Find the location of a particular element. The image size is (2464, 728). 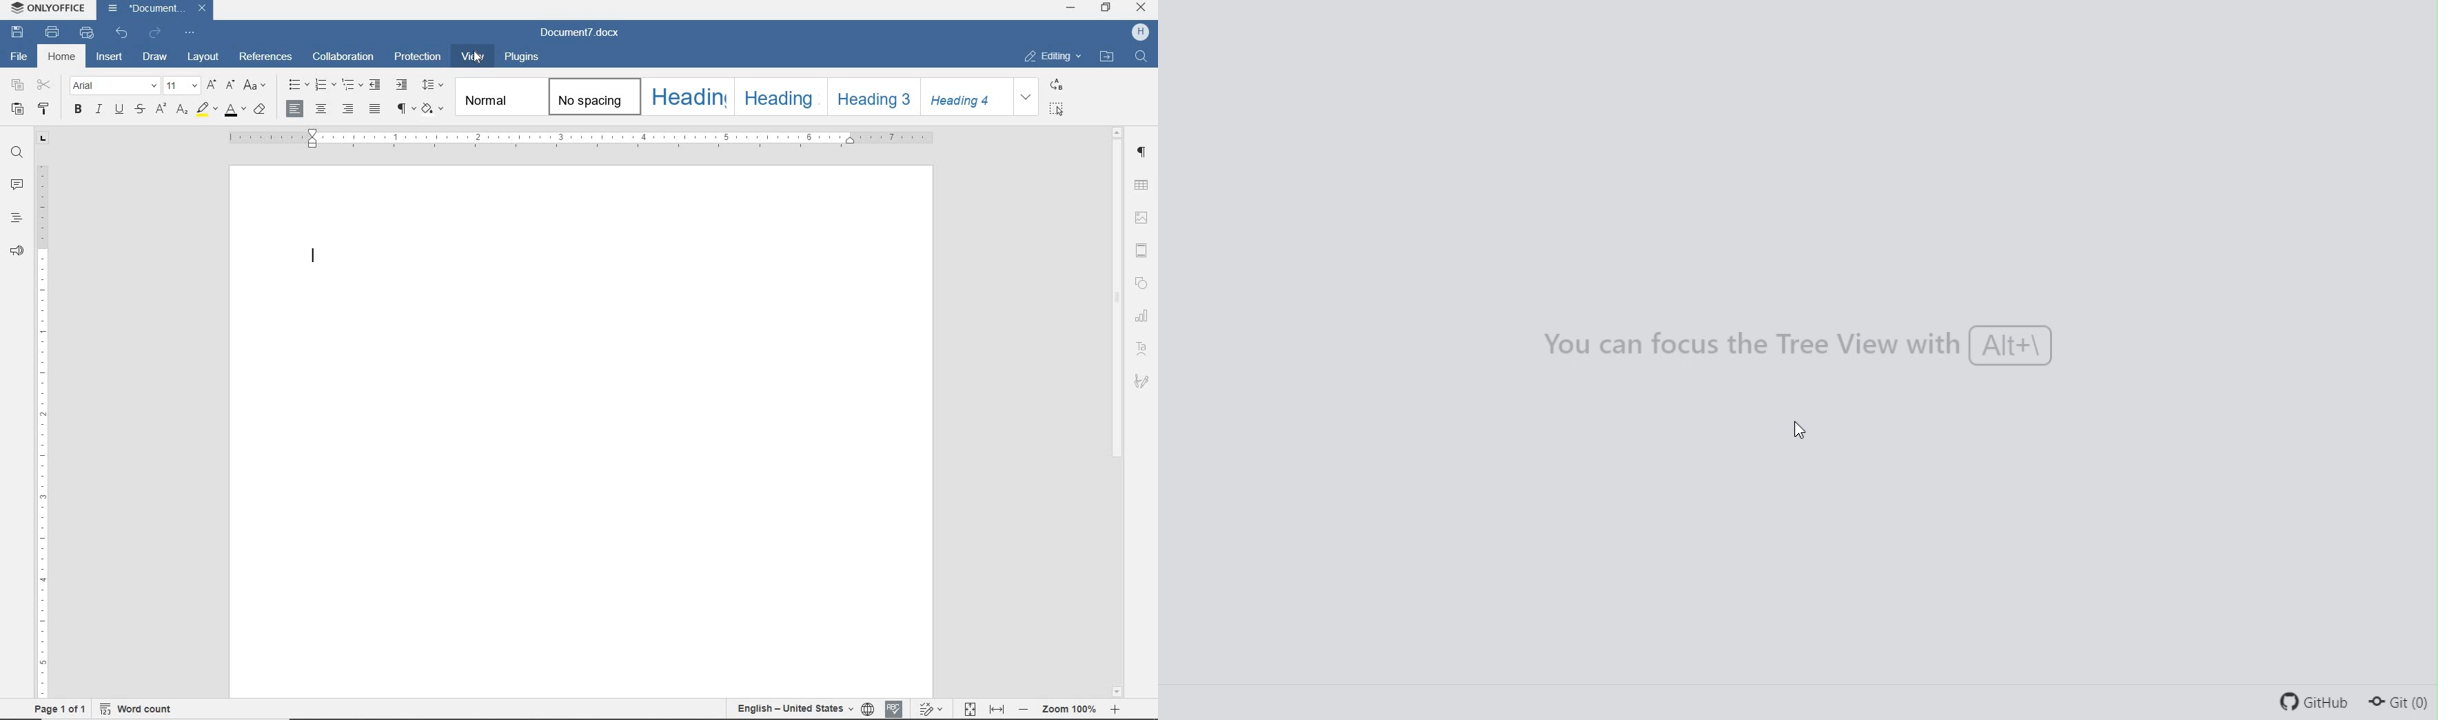

TEXT LANGUAGE is located at coordinates (794, 708).